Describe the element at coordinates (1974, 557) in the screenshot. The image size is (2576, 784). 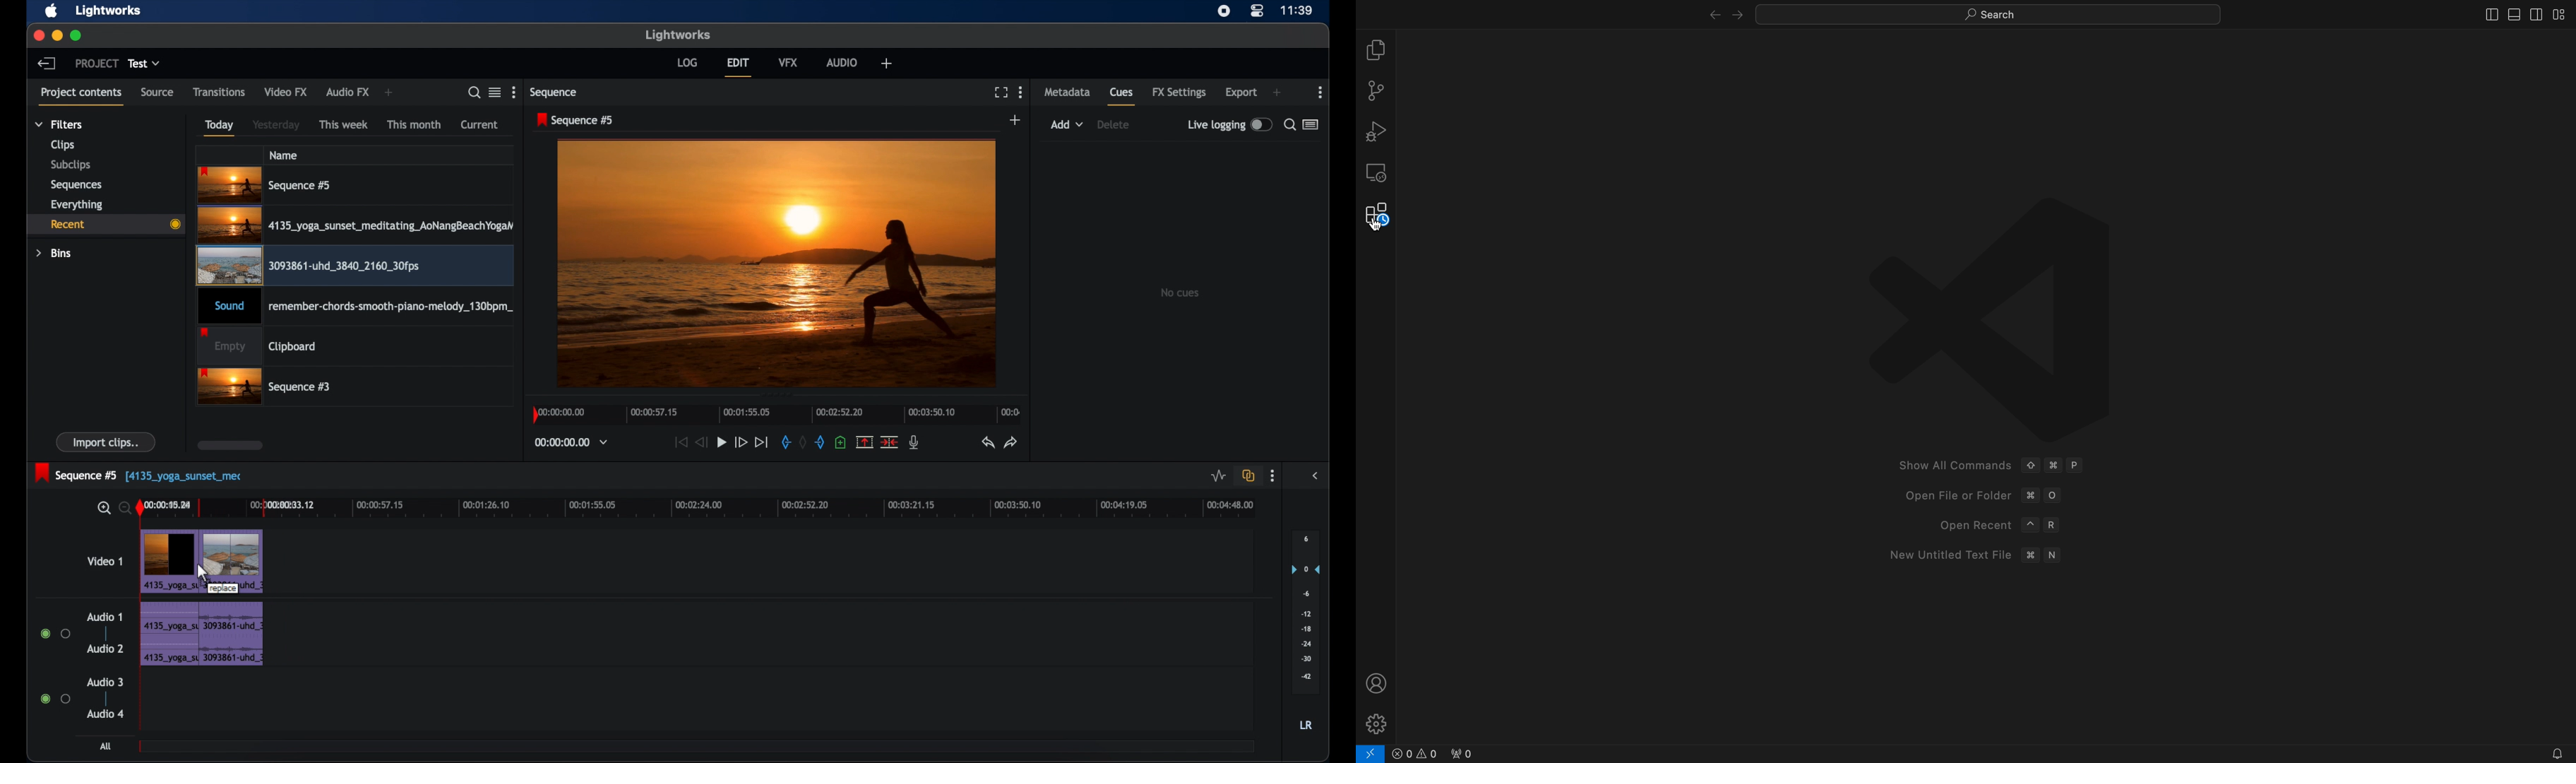
I see `new untitled text file` at that location.